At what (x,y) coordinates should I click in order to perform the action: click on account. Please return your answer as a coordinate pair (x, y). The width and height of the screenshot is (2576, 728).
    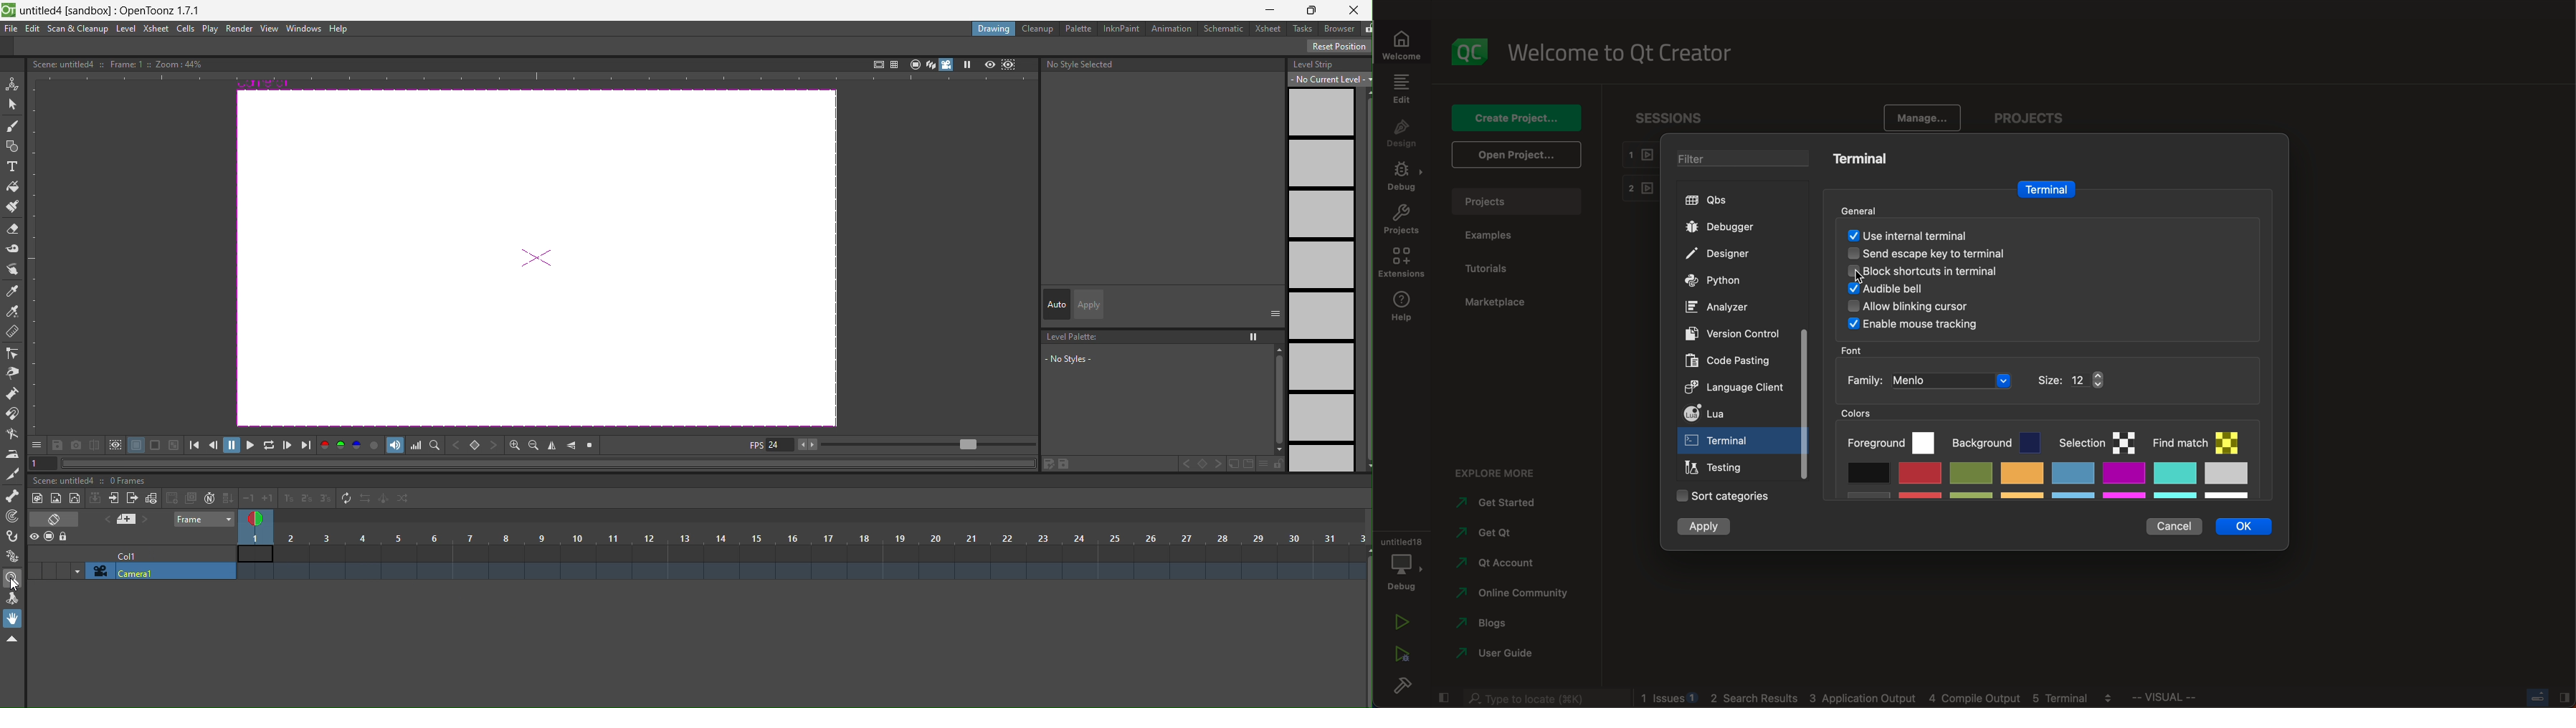
    Looking at the image, I should click on (1501, 559).